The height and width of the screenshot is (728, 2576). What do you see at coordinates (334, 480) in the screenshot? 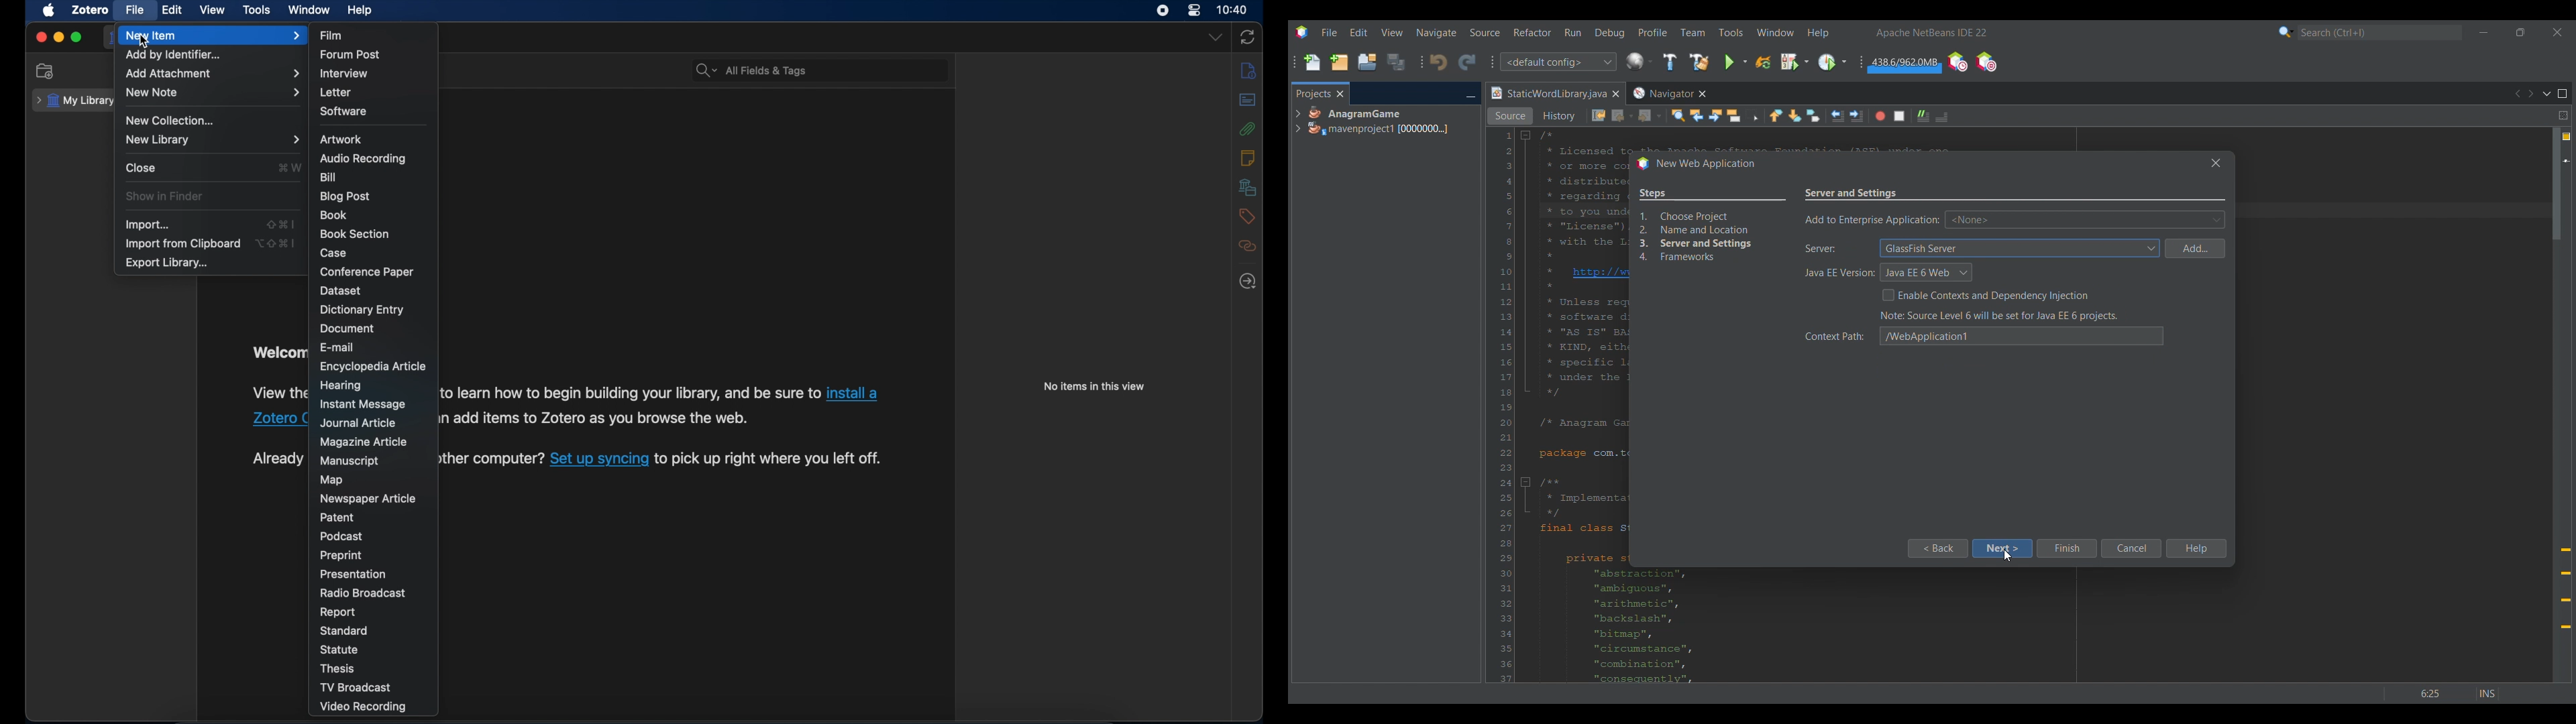
I see `map` at bounding box center [334, 480].